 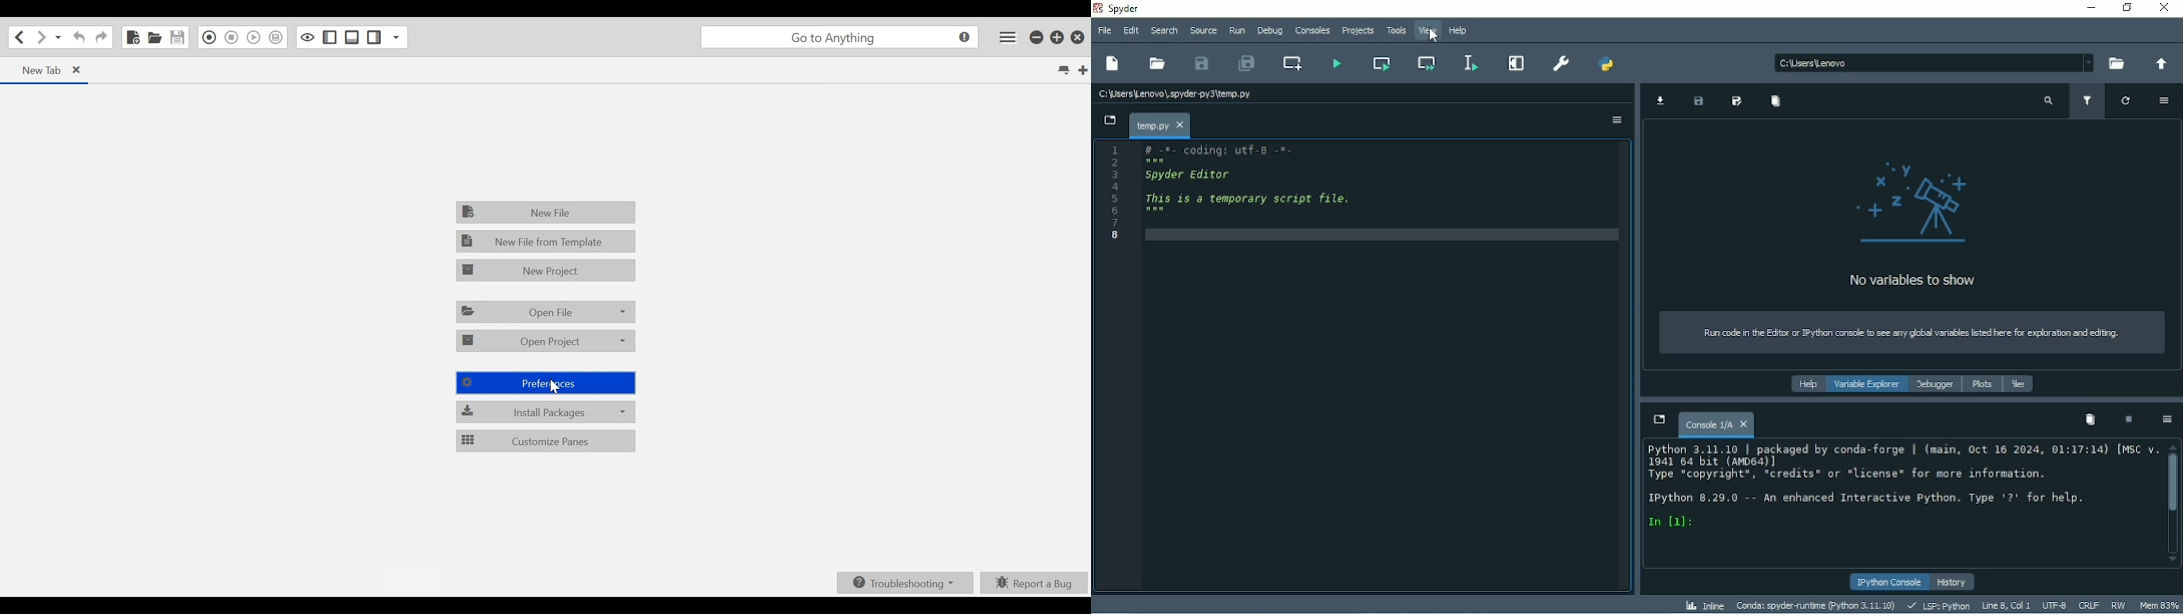 What do you see at coordinates (2087, 7) in the screenshot?
I see `Minimize` at bounding box center [2087, 7].